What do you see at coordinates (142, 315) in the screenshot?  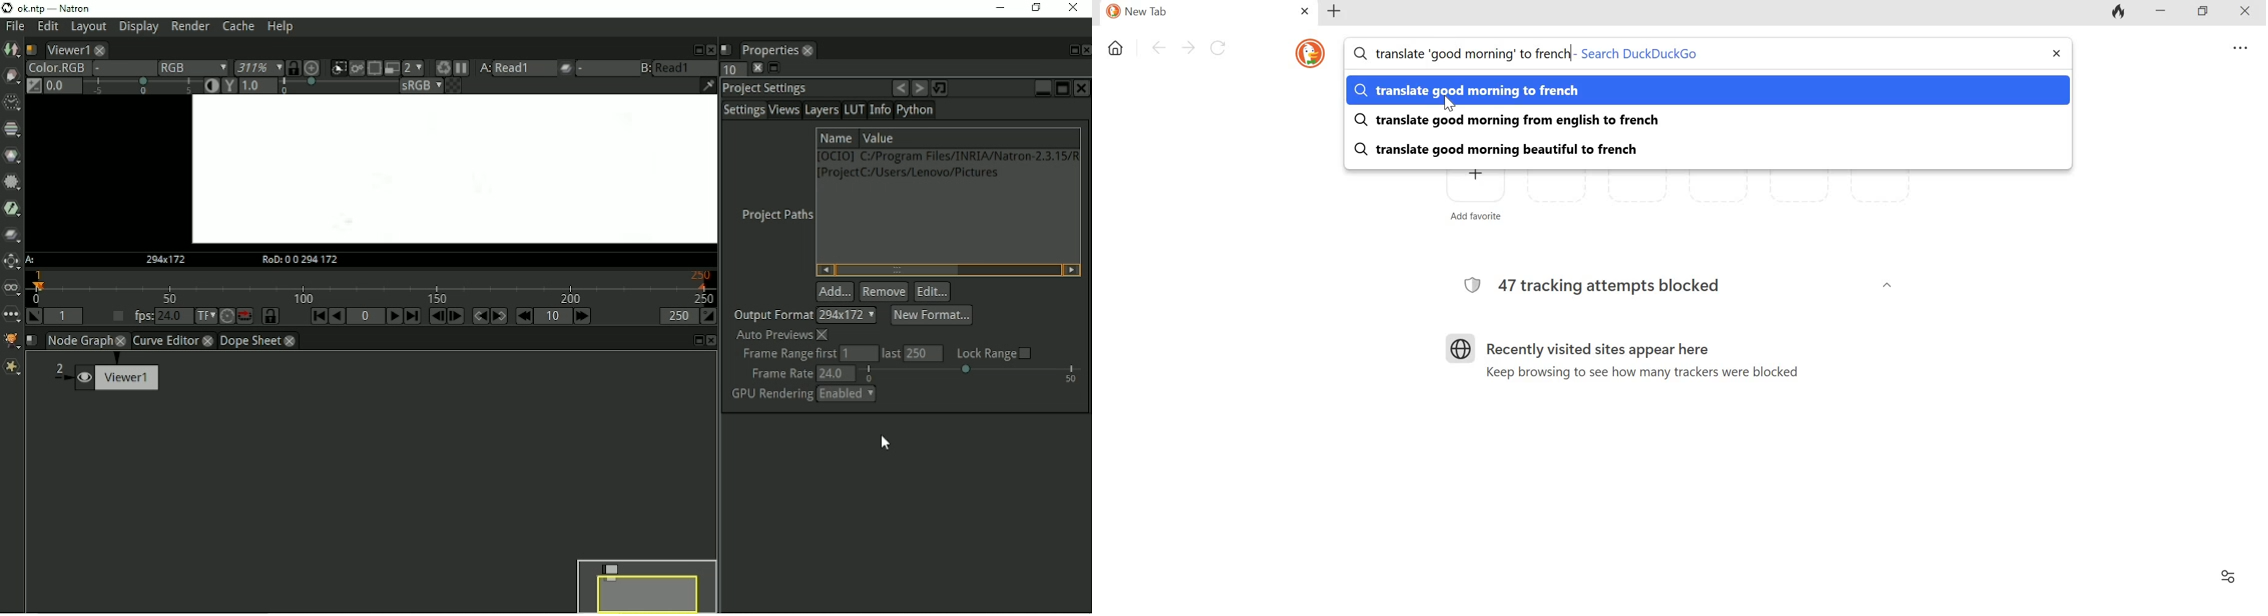 I see `fps` at bounding box center [142, 315].